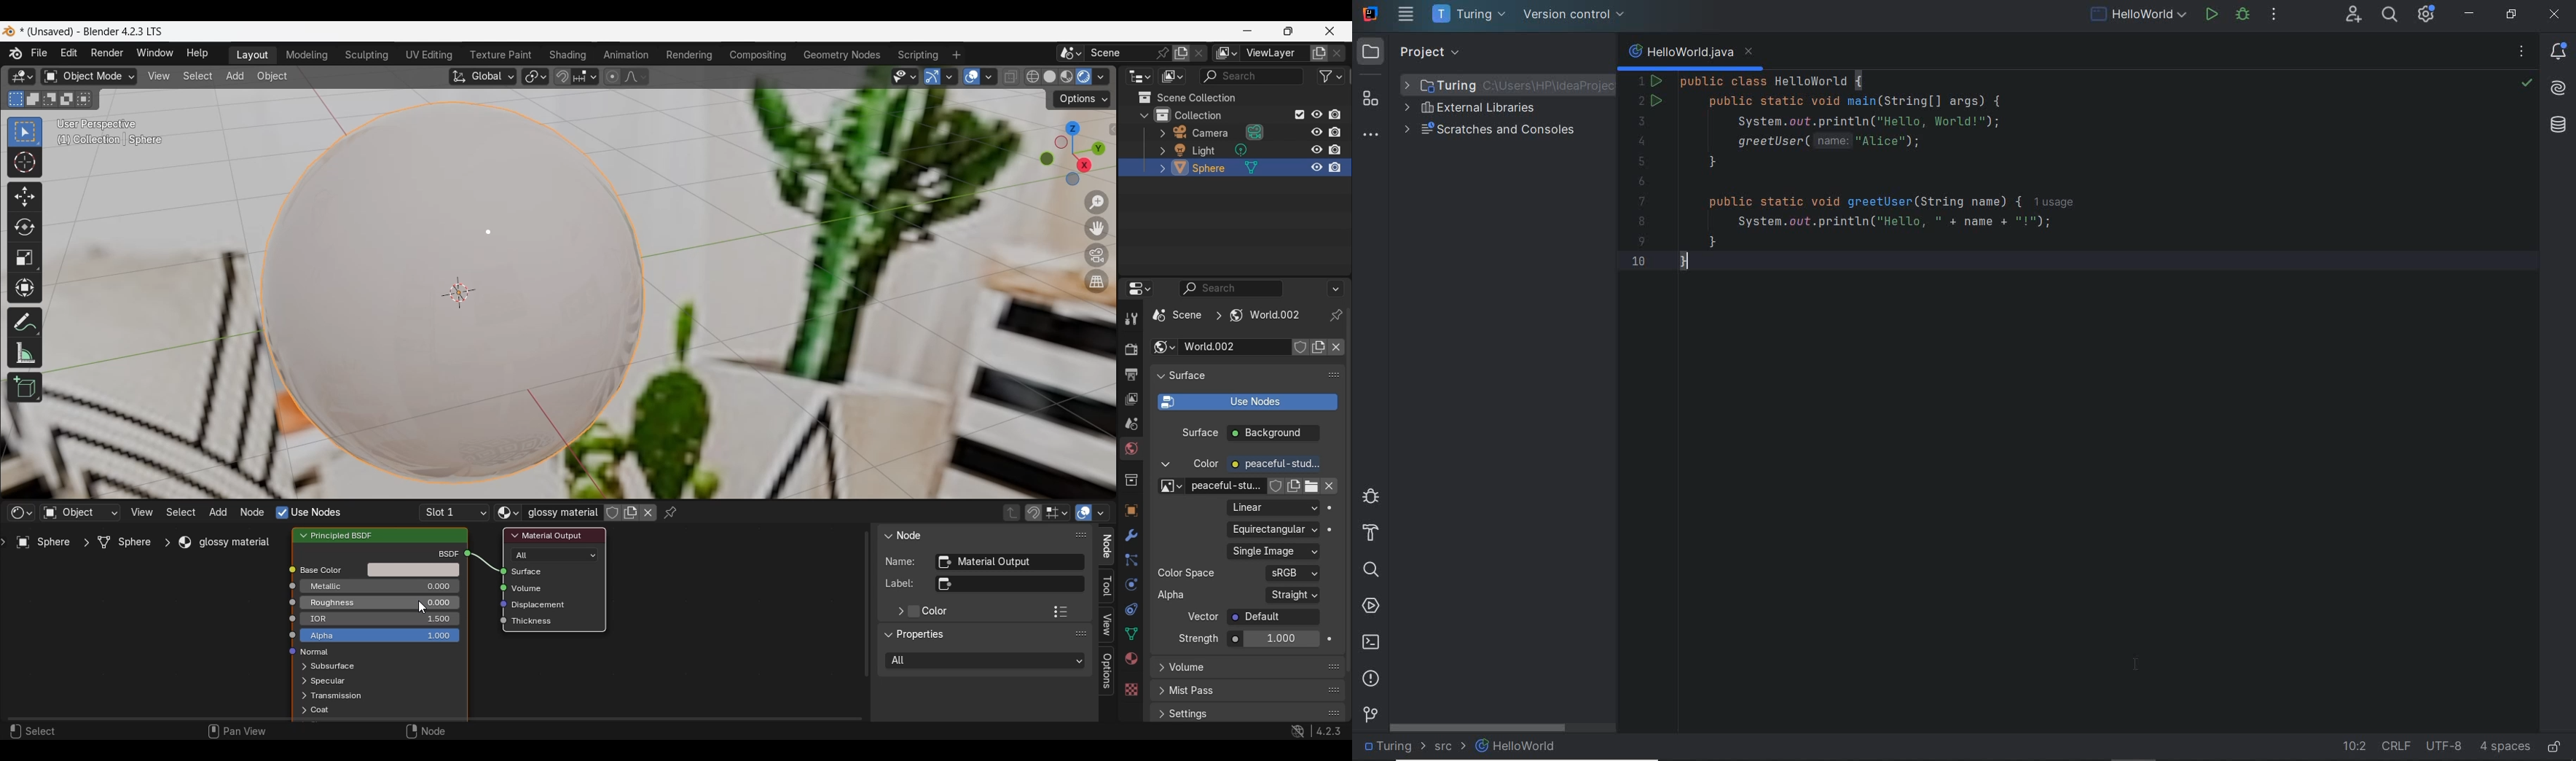 This screenshot has width=2576, height=784. Describe the element at coordinates (1192, 714) in the screenshot. I see `settings` at that location.